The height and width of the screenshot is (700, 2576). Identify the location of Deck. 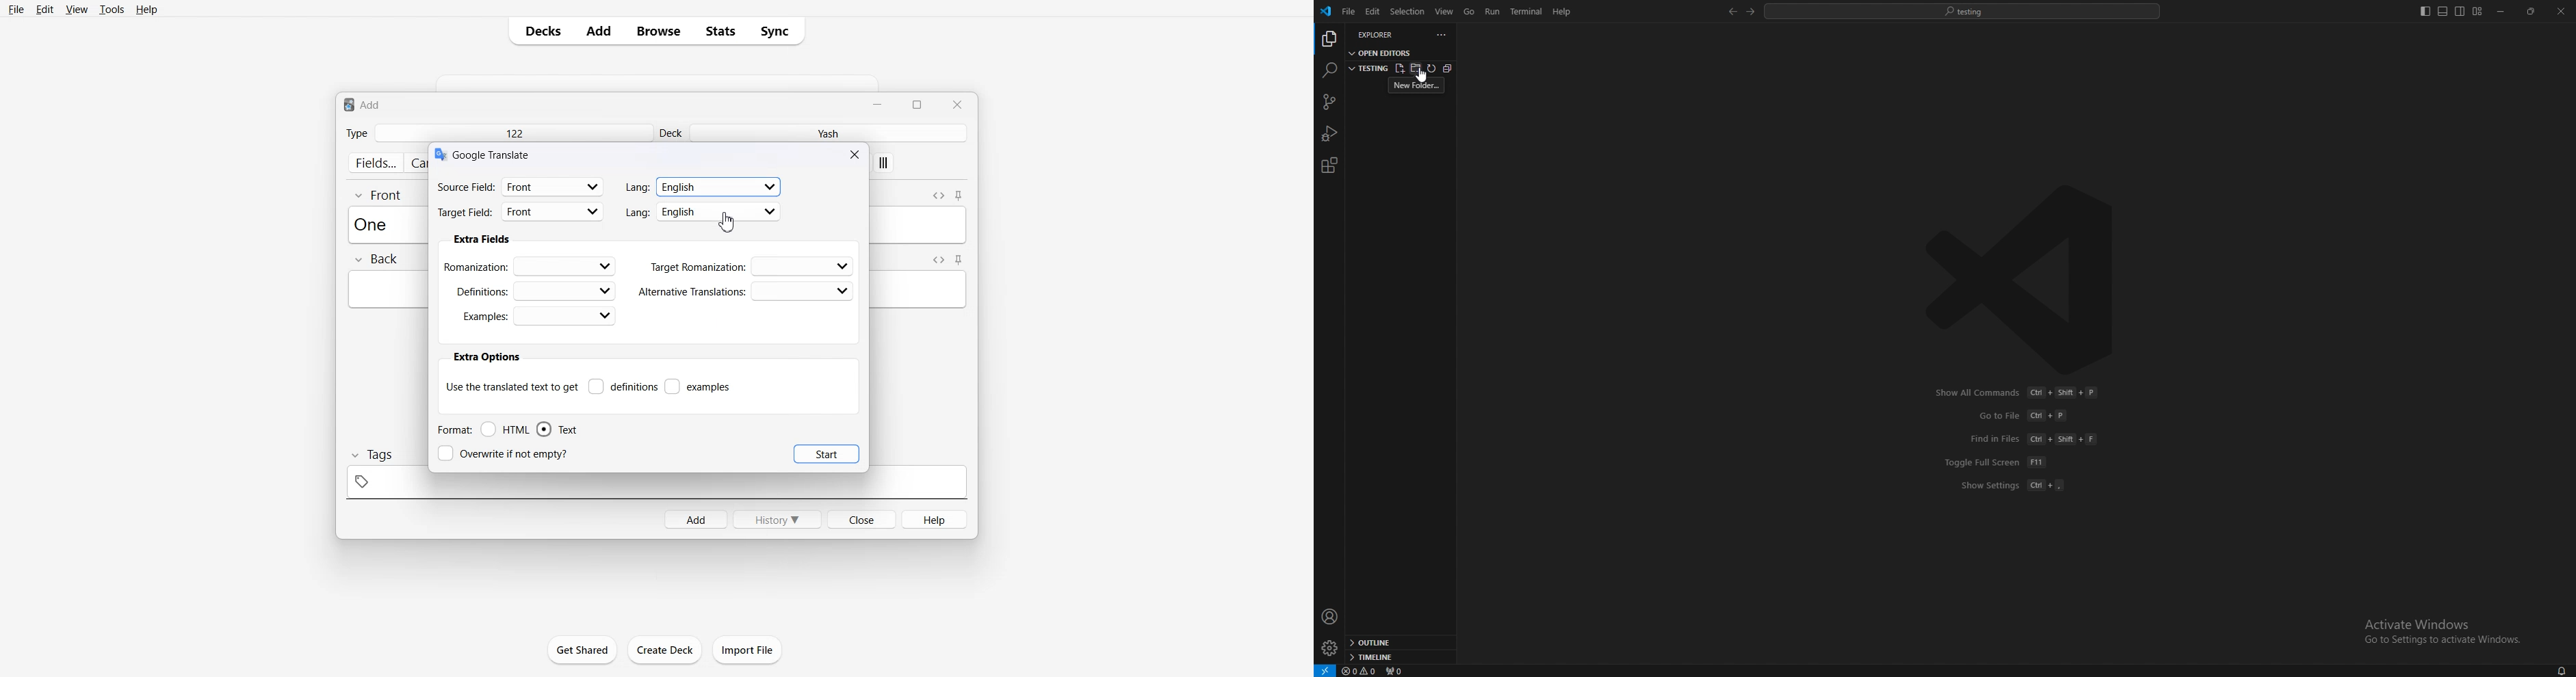
(673, 133).